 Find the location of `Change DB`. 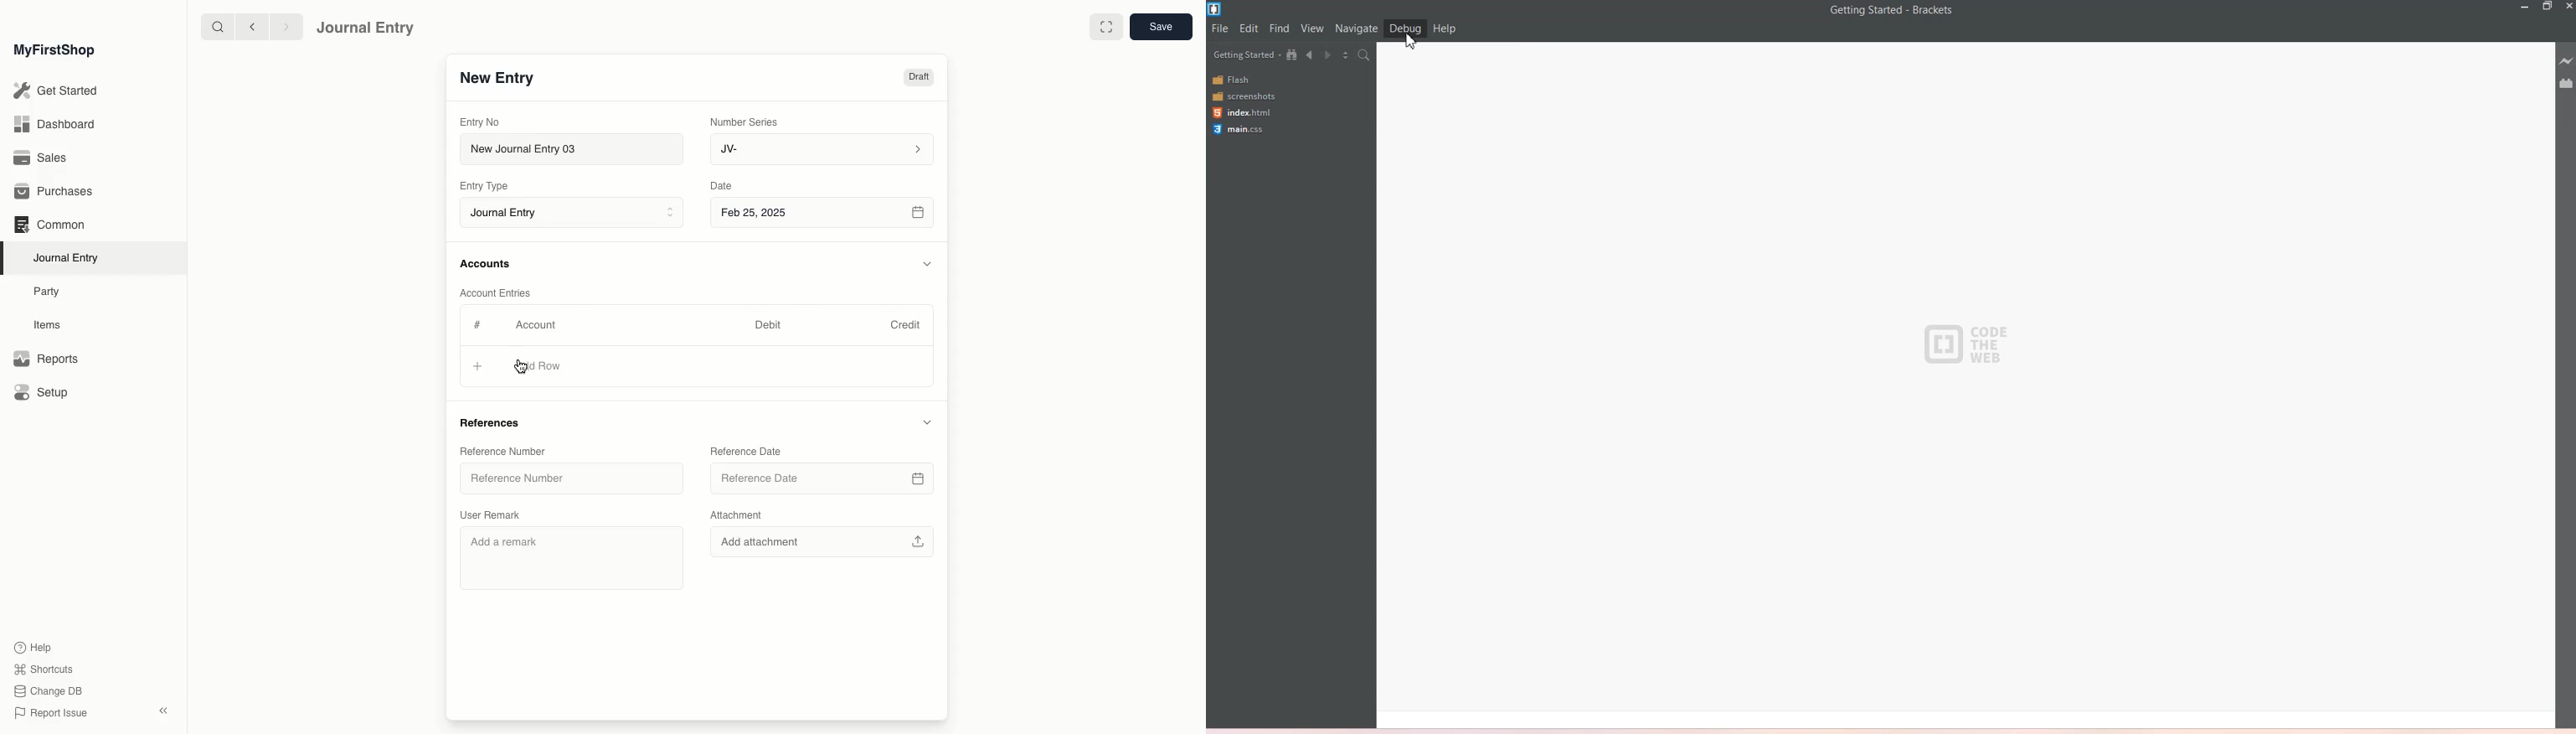

Change DB is located at coordinates (49, 692).